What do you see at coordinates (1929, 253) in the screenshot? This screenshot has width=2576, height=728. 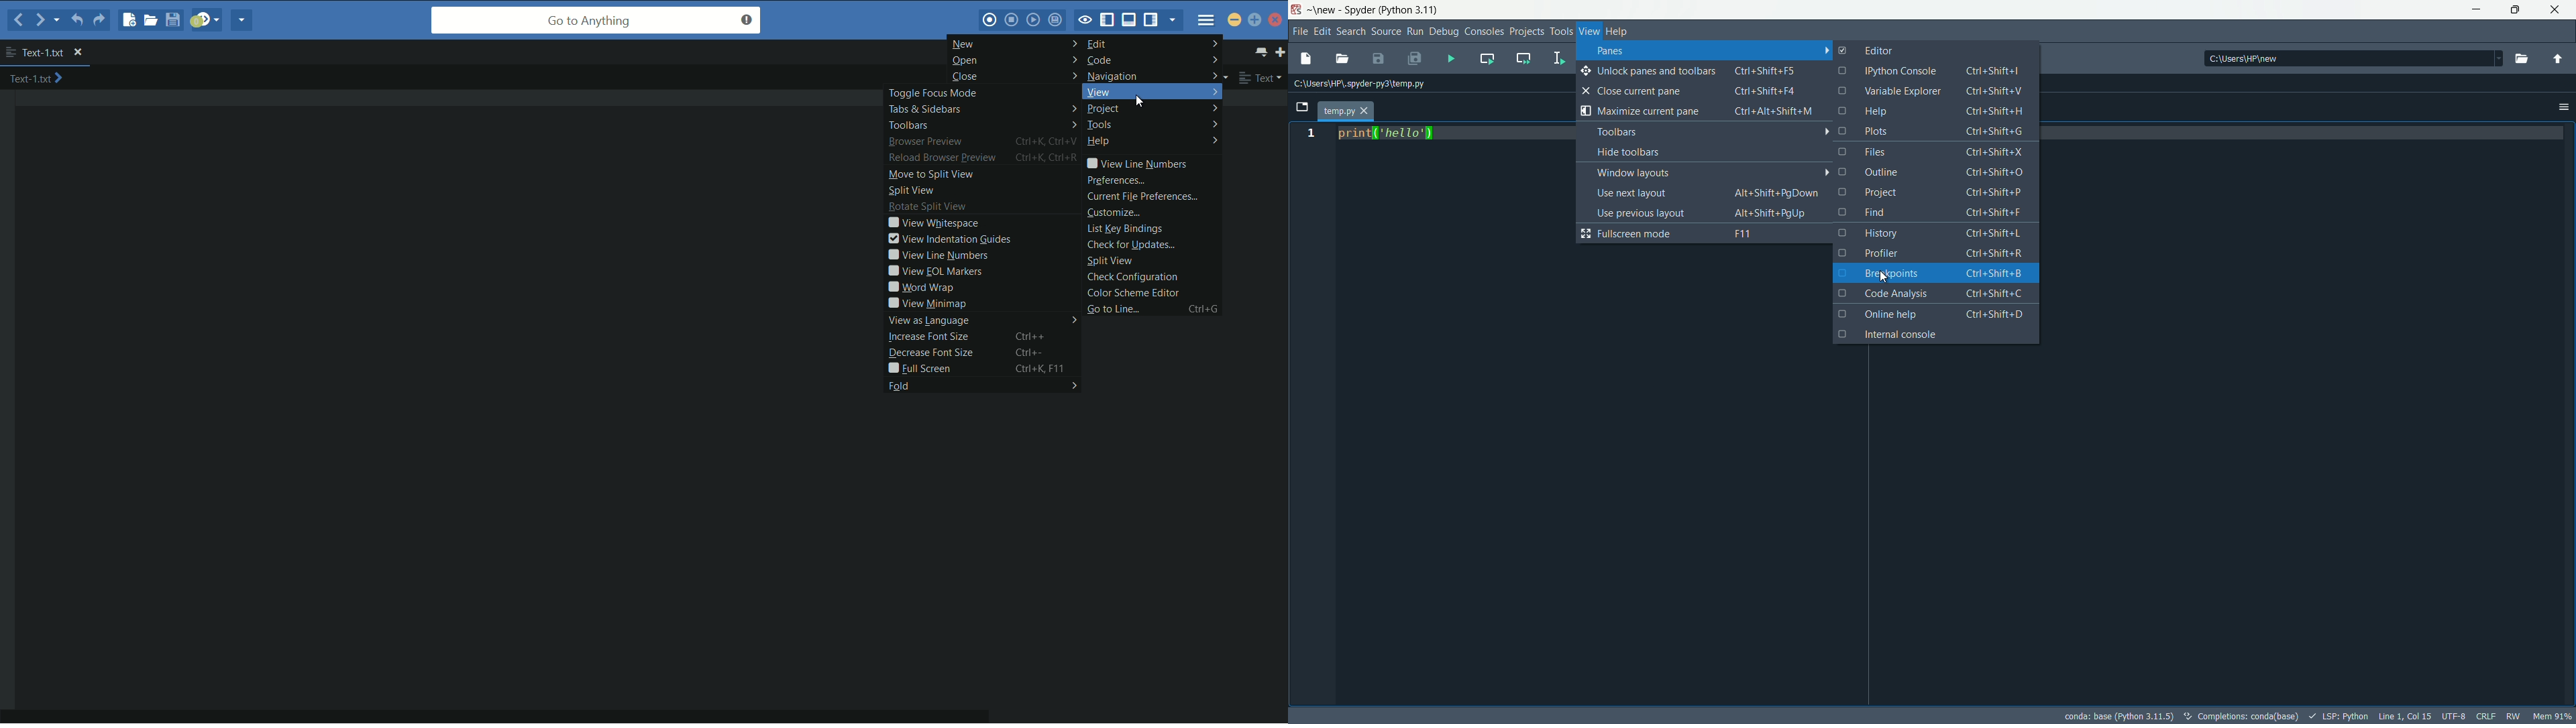 I see `profiler` at bounding box center [1929, 253].